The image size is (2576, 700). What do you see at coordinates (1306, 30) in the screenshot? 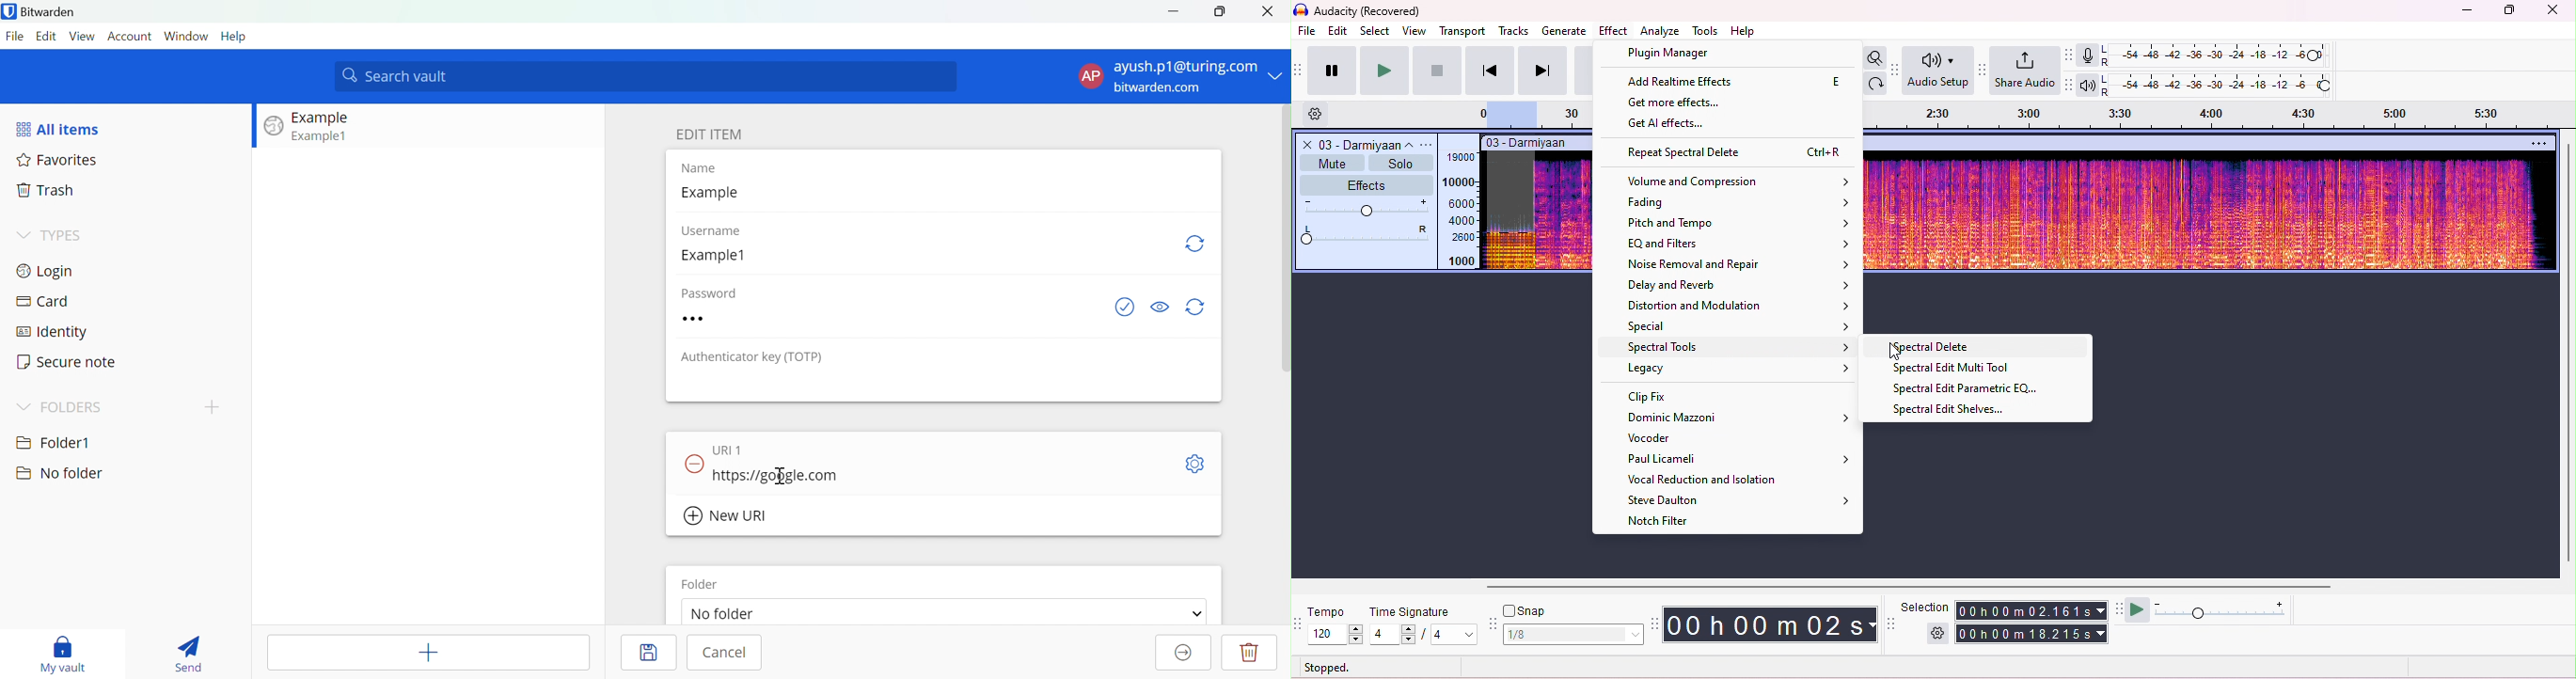
I see `file` at bounding box center [1306, 30].